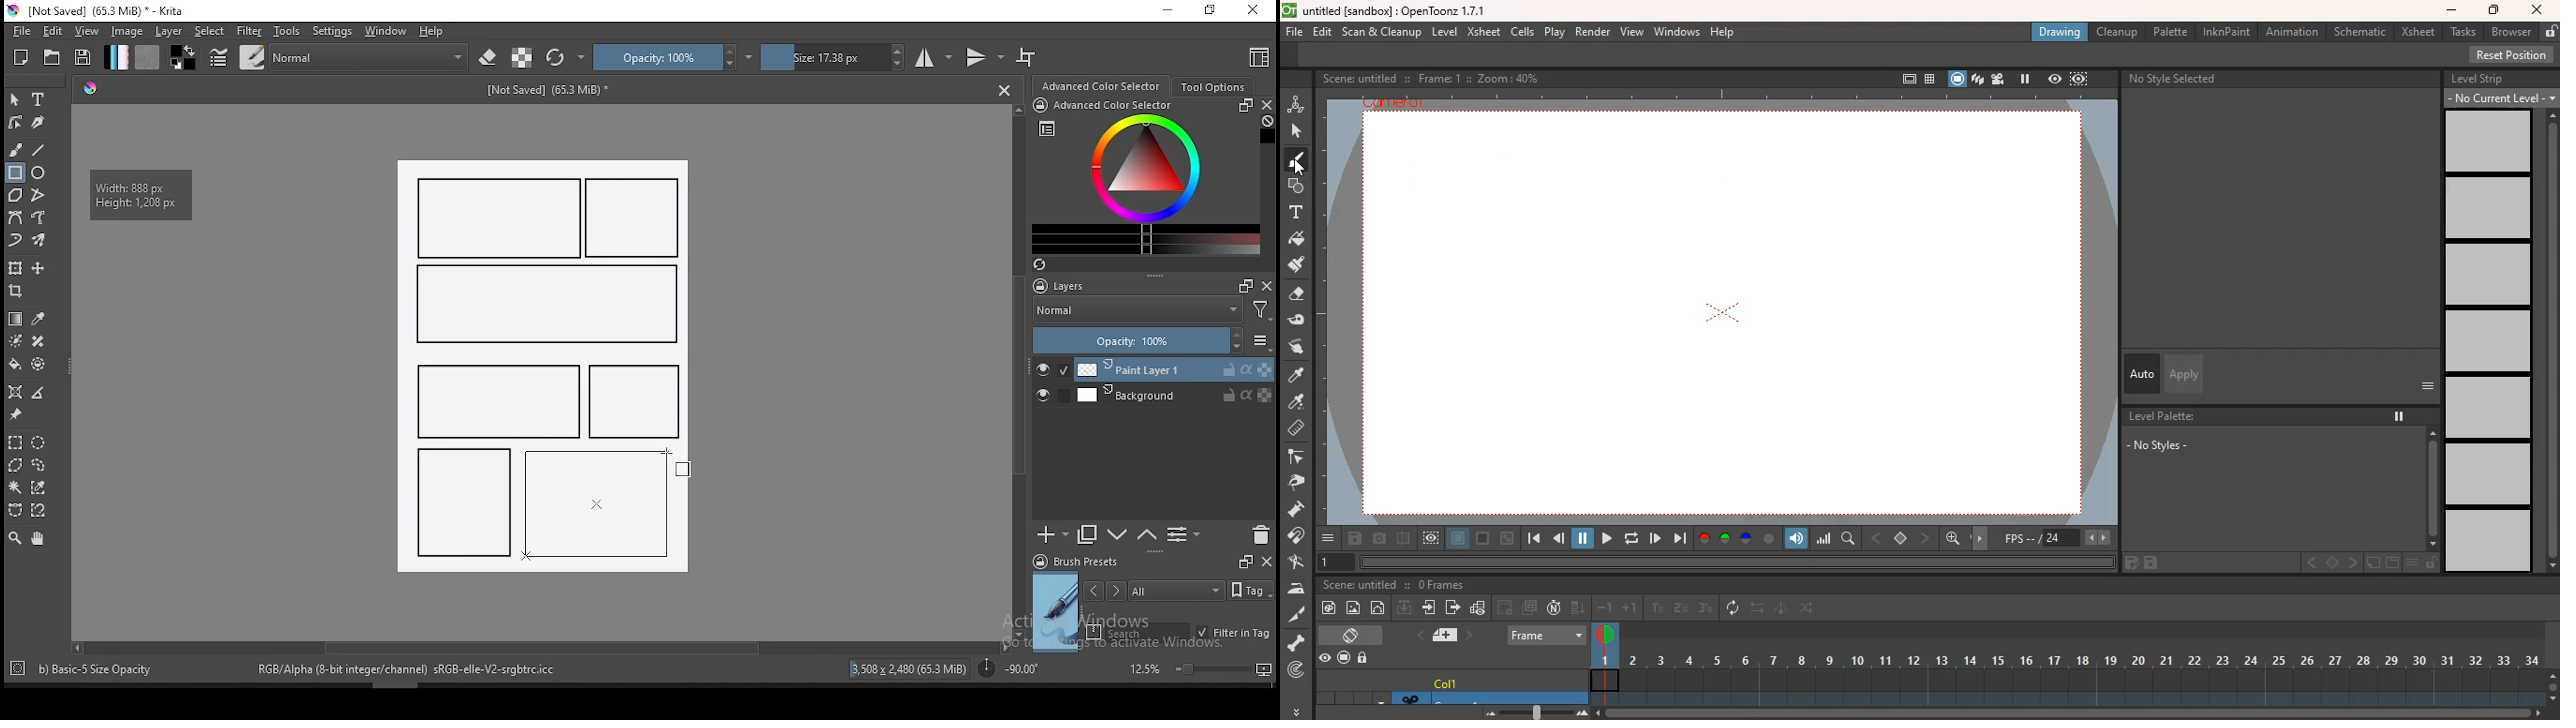 Image resolution: width=2576 pixels, height=728 pixels. Describe the element at coordinates (15, 364) in the screenshot. I see `paint bucket tool` at that location.